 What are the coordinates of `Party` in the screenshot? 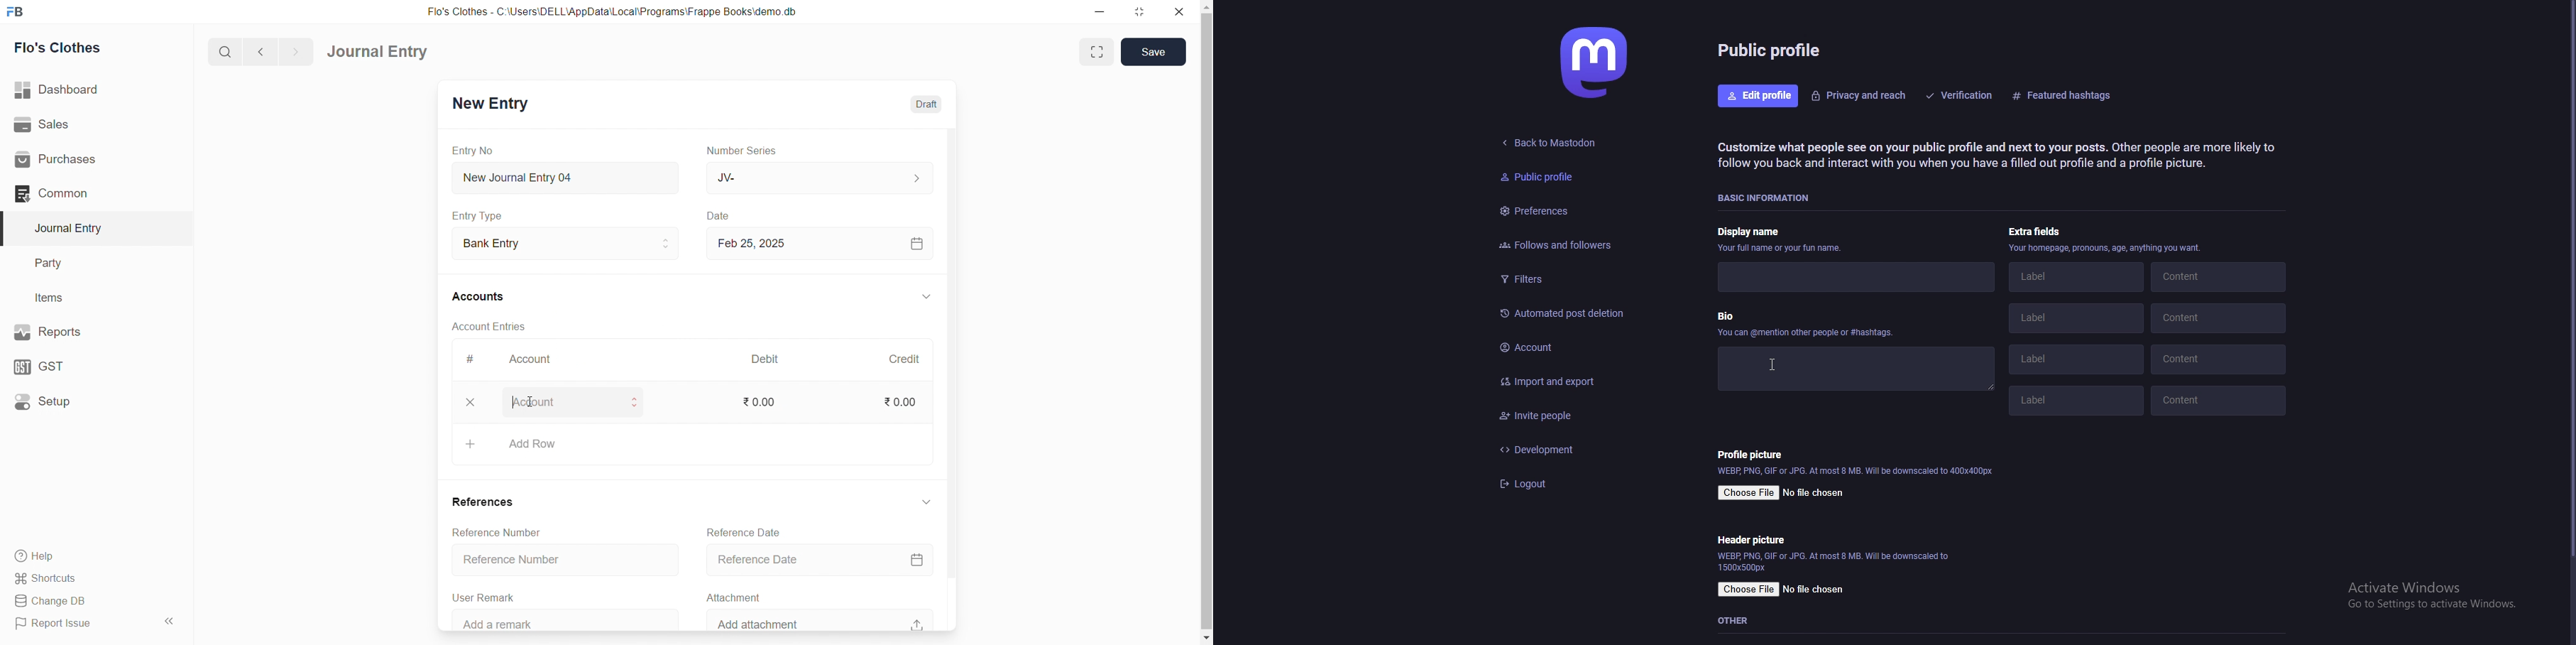 It's located at (88, 264).